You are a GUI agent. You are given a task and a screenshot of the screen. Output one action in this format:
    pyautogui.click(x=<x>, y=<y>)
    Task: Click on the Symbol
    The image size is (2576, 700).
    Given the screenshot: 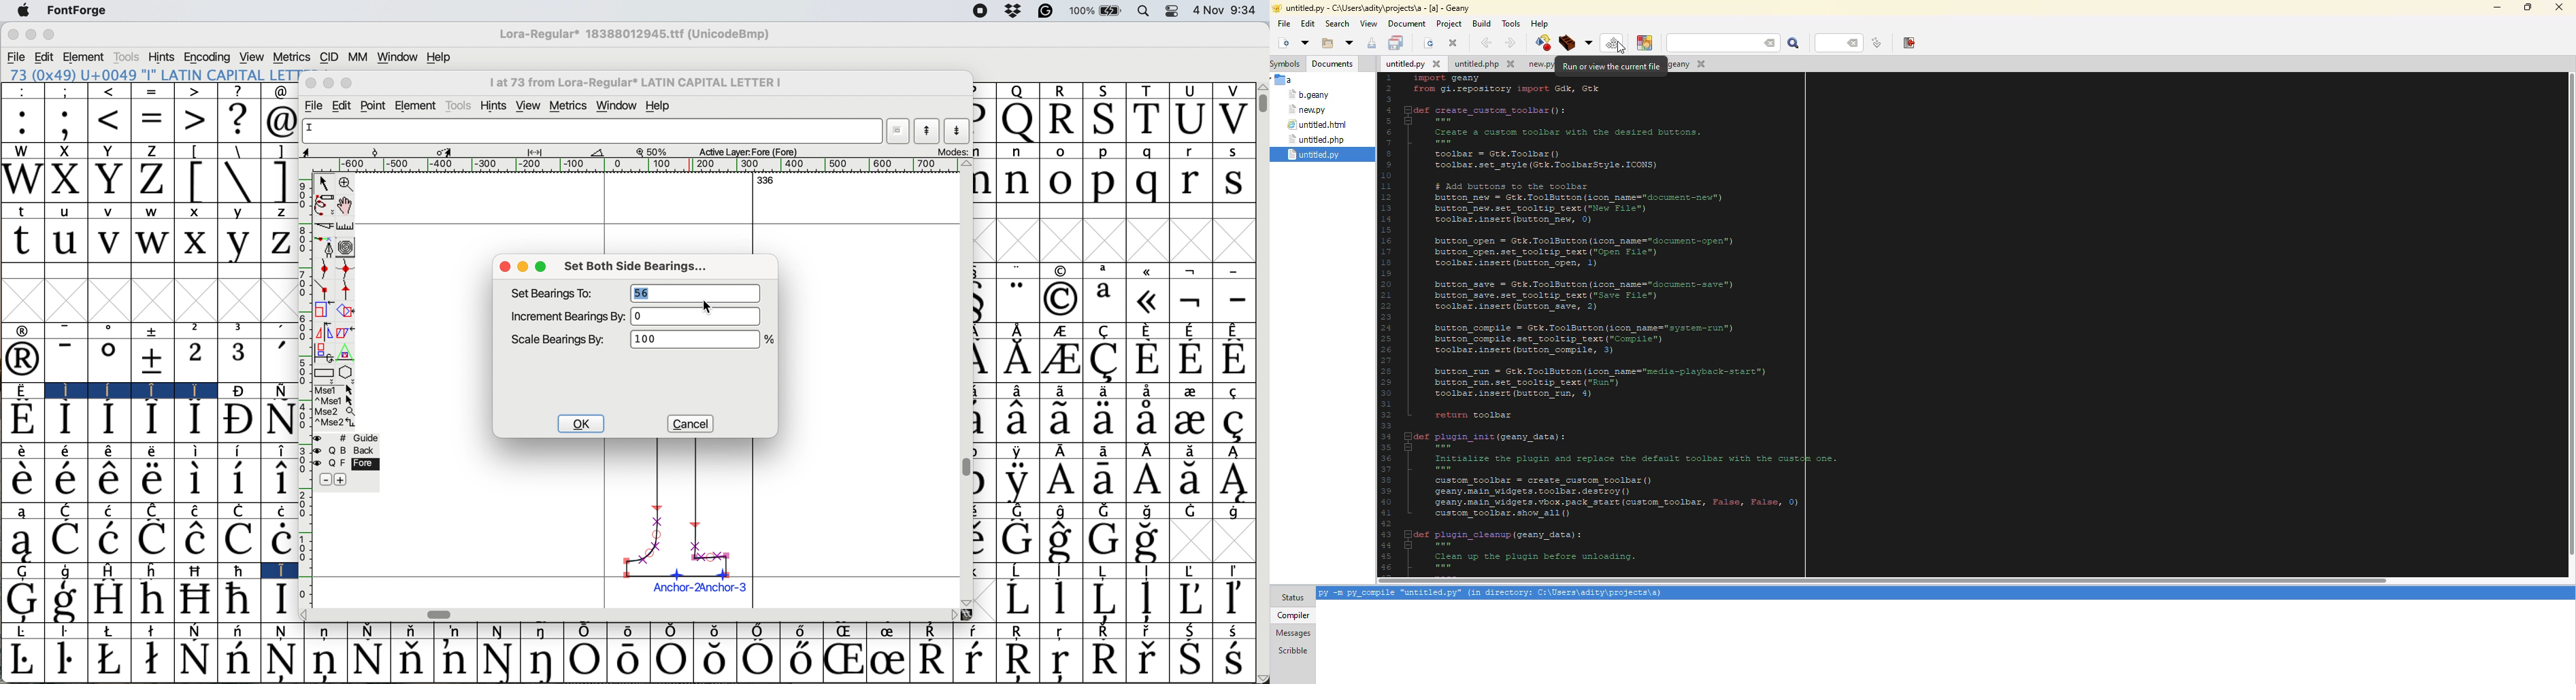 What is the action you would take?
    pyautogui.click(x=153, y=661)
    